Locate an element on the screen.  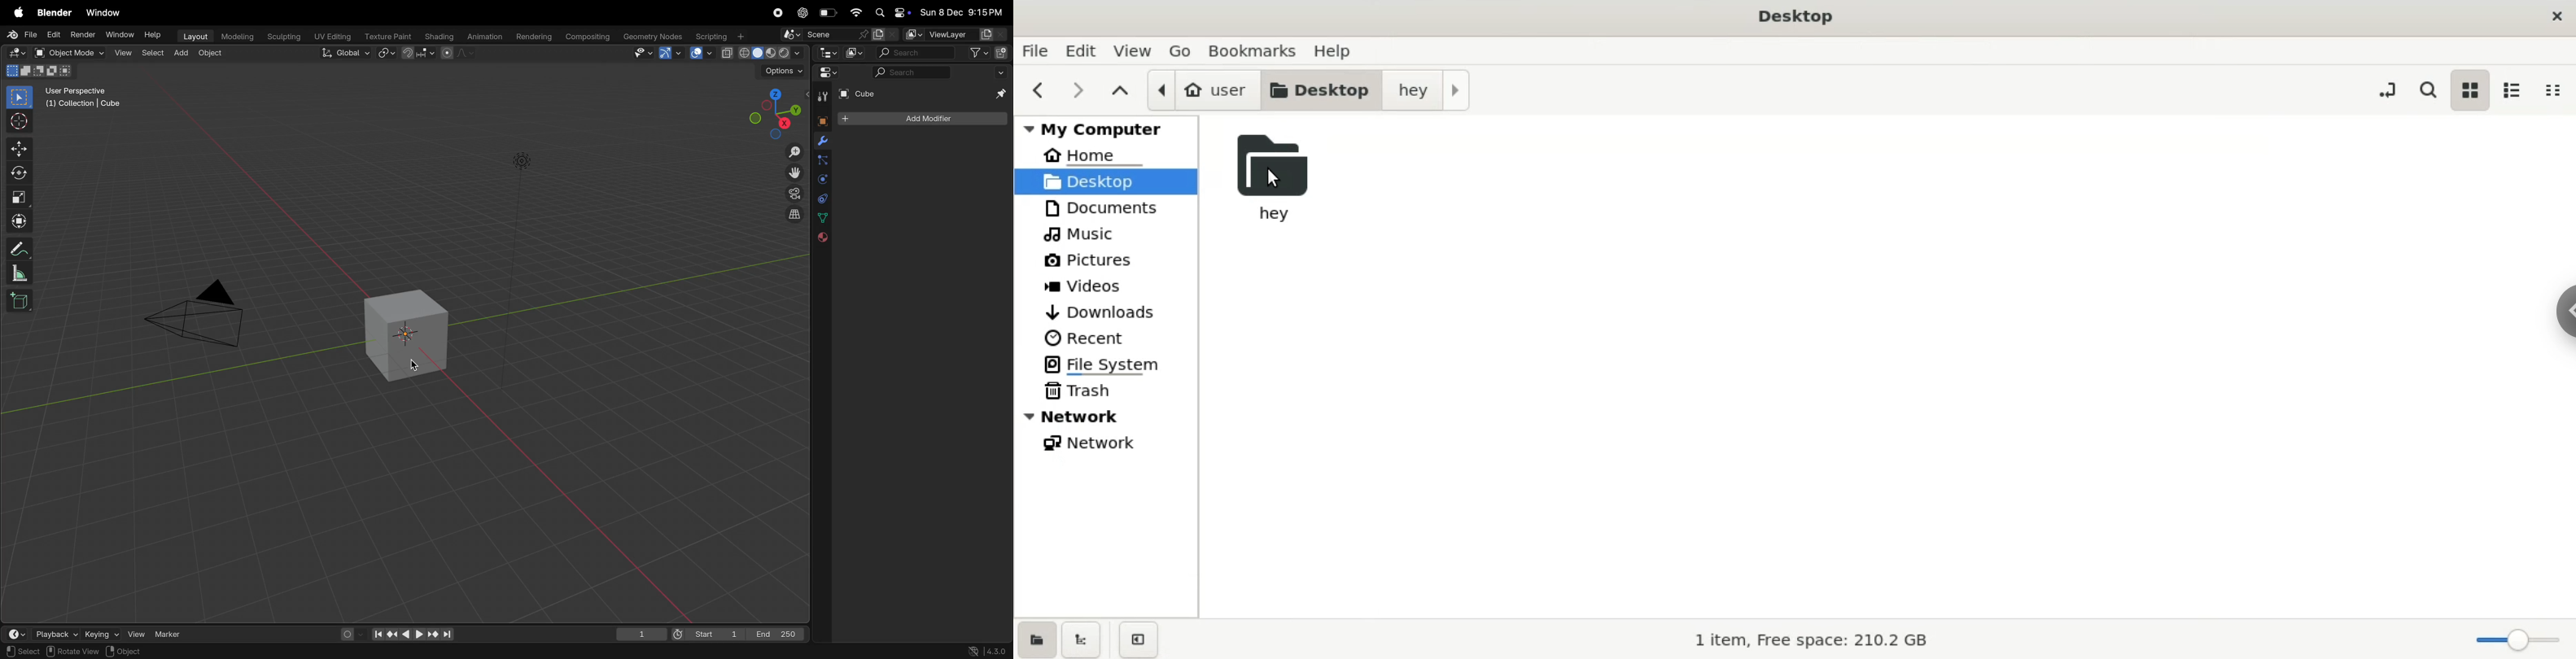
zoom in zoom out view is located at coordinates (791, 152).